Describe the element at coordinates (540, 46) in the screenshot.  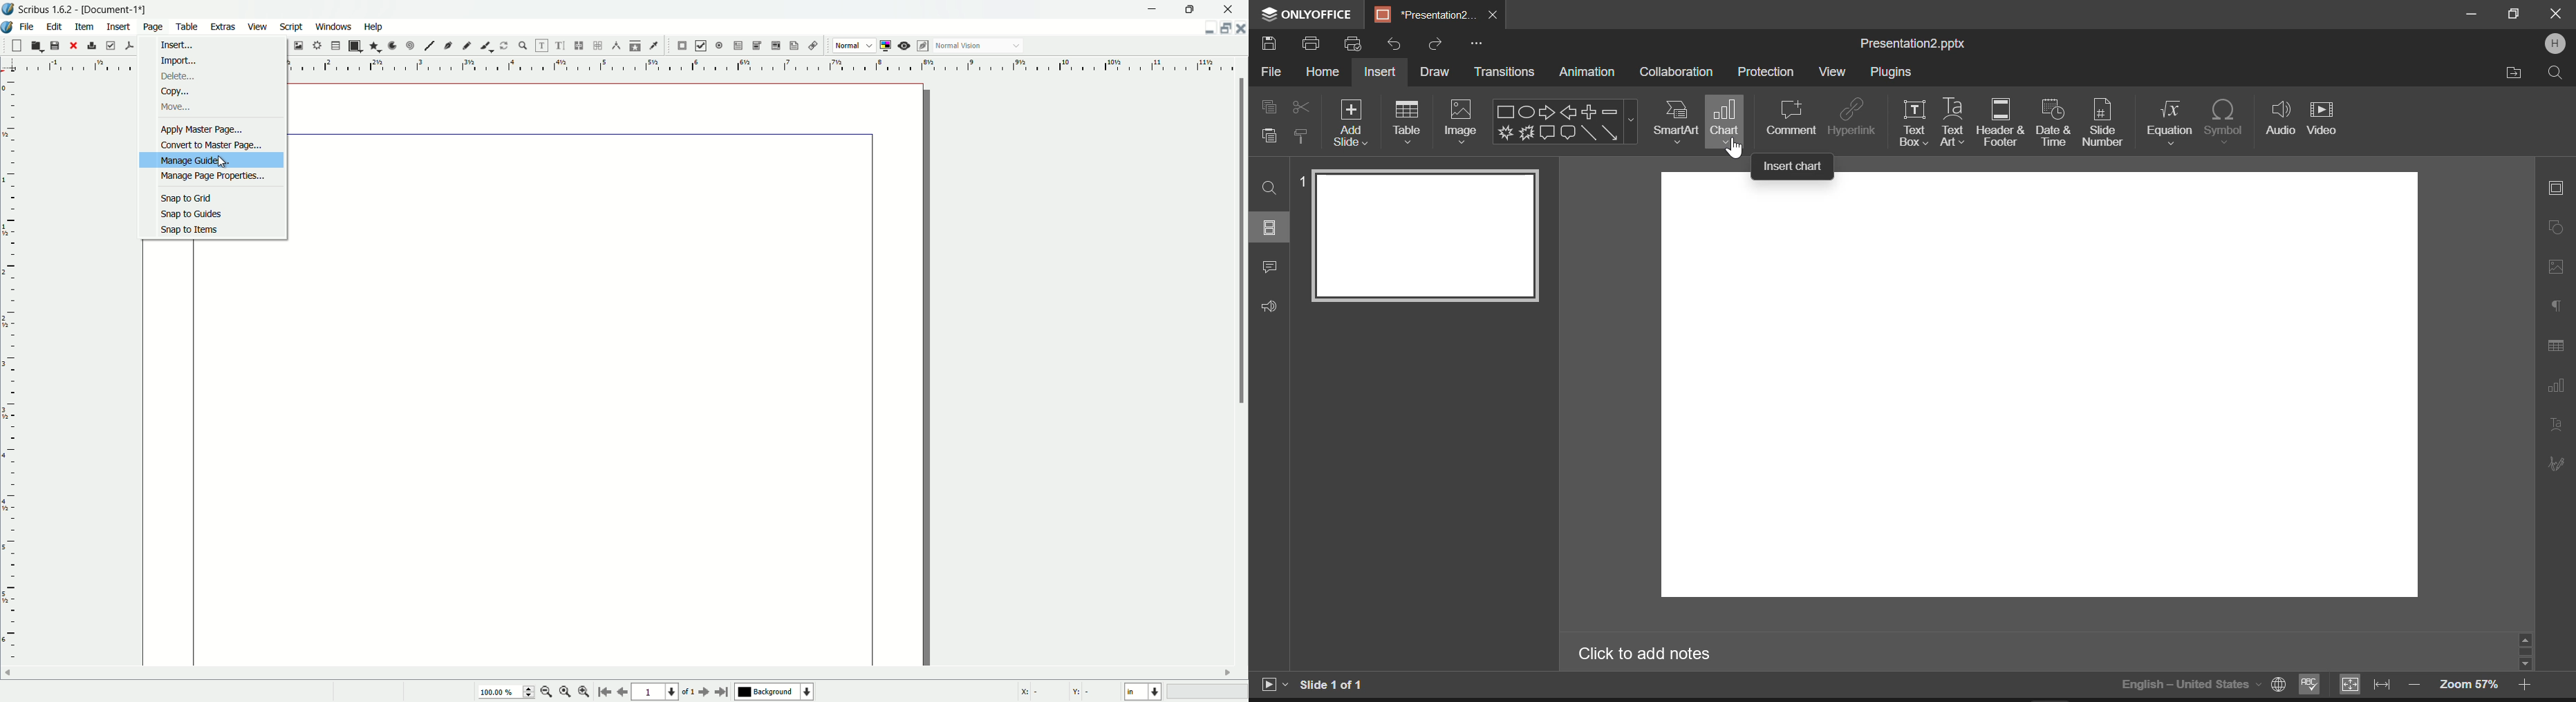
I see `edit contents of frame` at that location.